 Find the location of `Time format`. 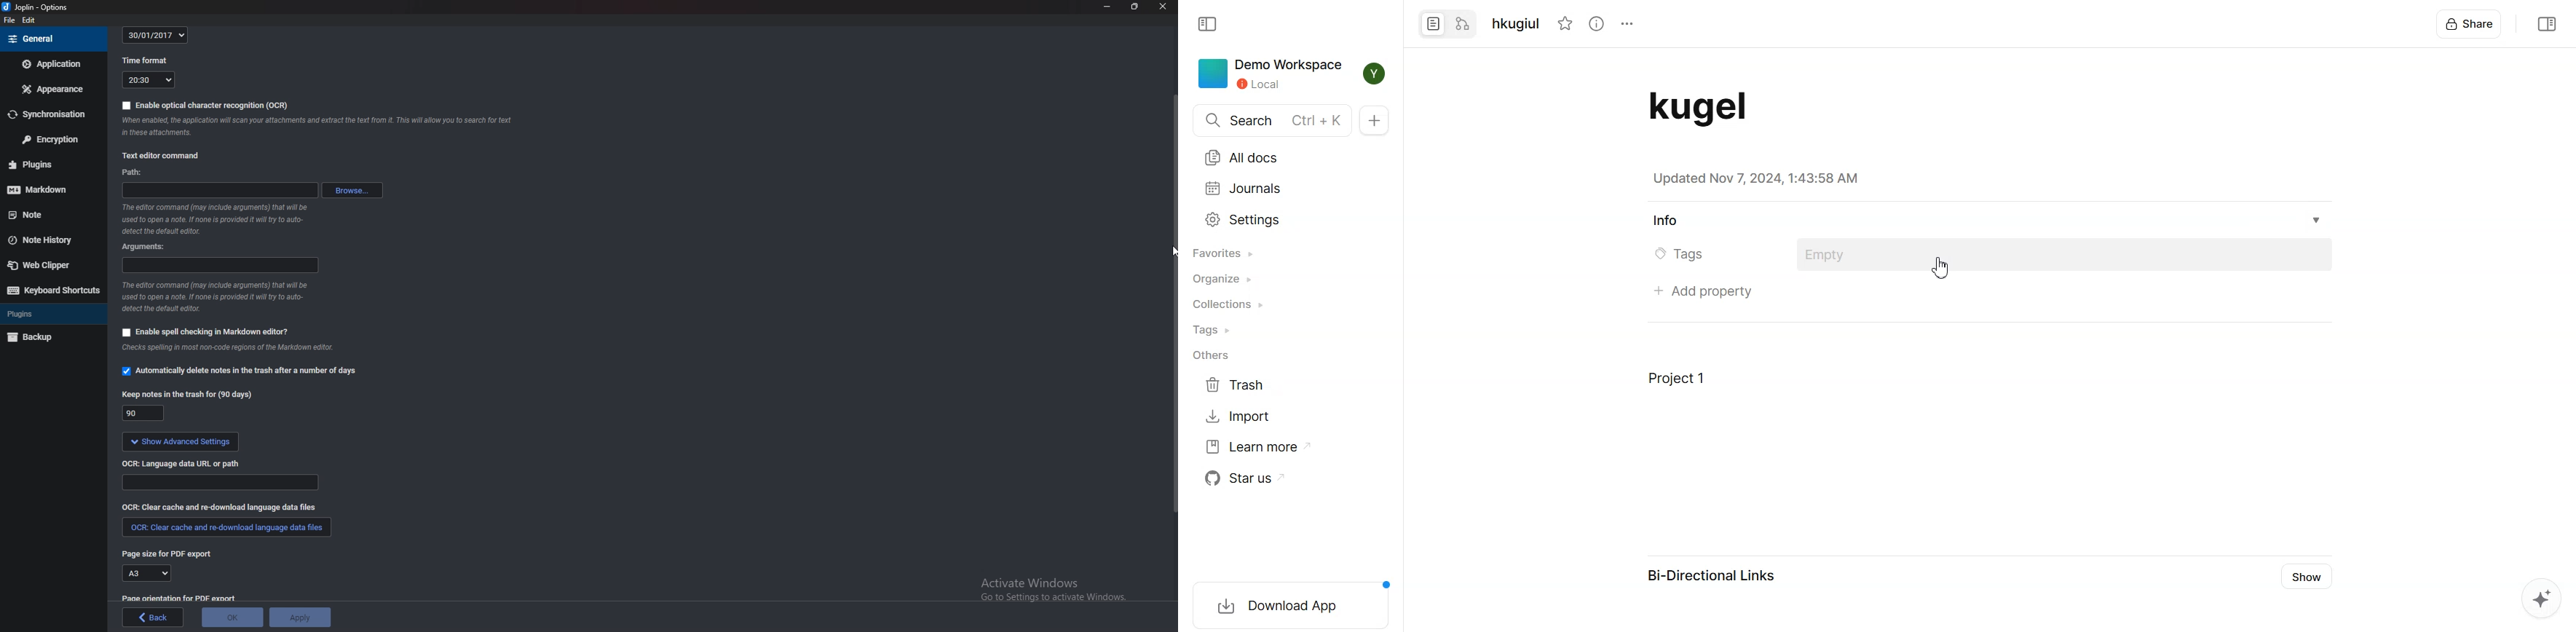

Time format is located at coordinates (147, 61).